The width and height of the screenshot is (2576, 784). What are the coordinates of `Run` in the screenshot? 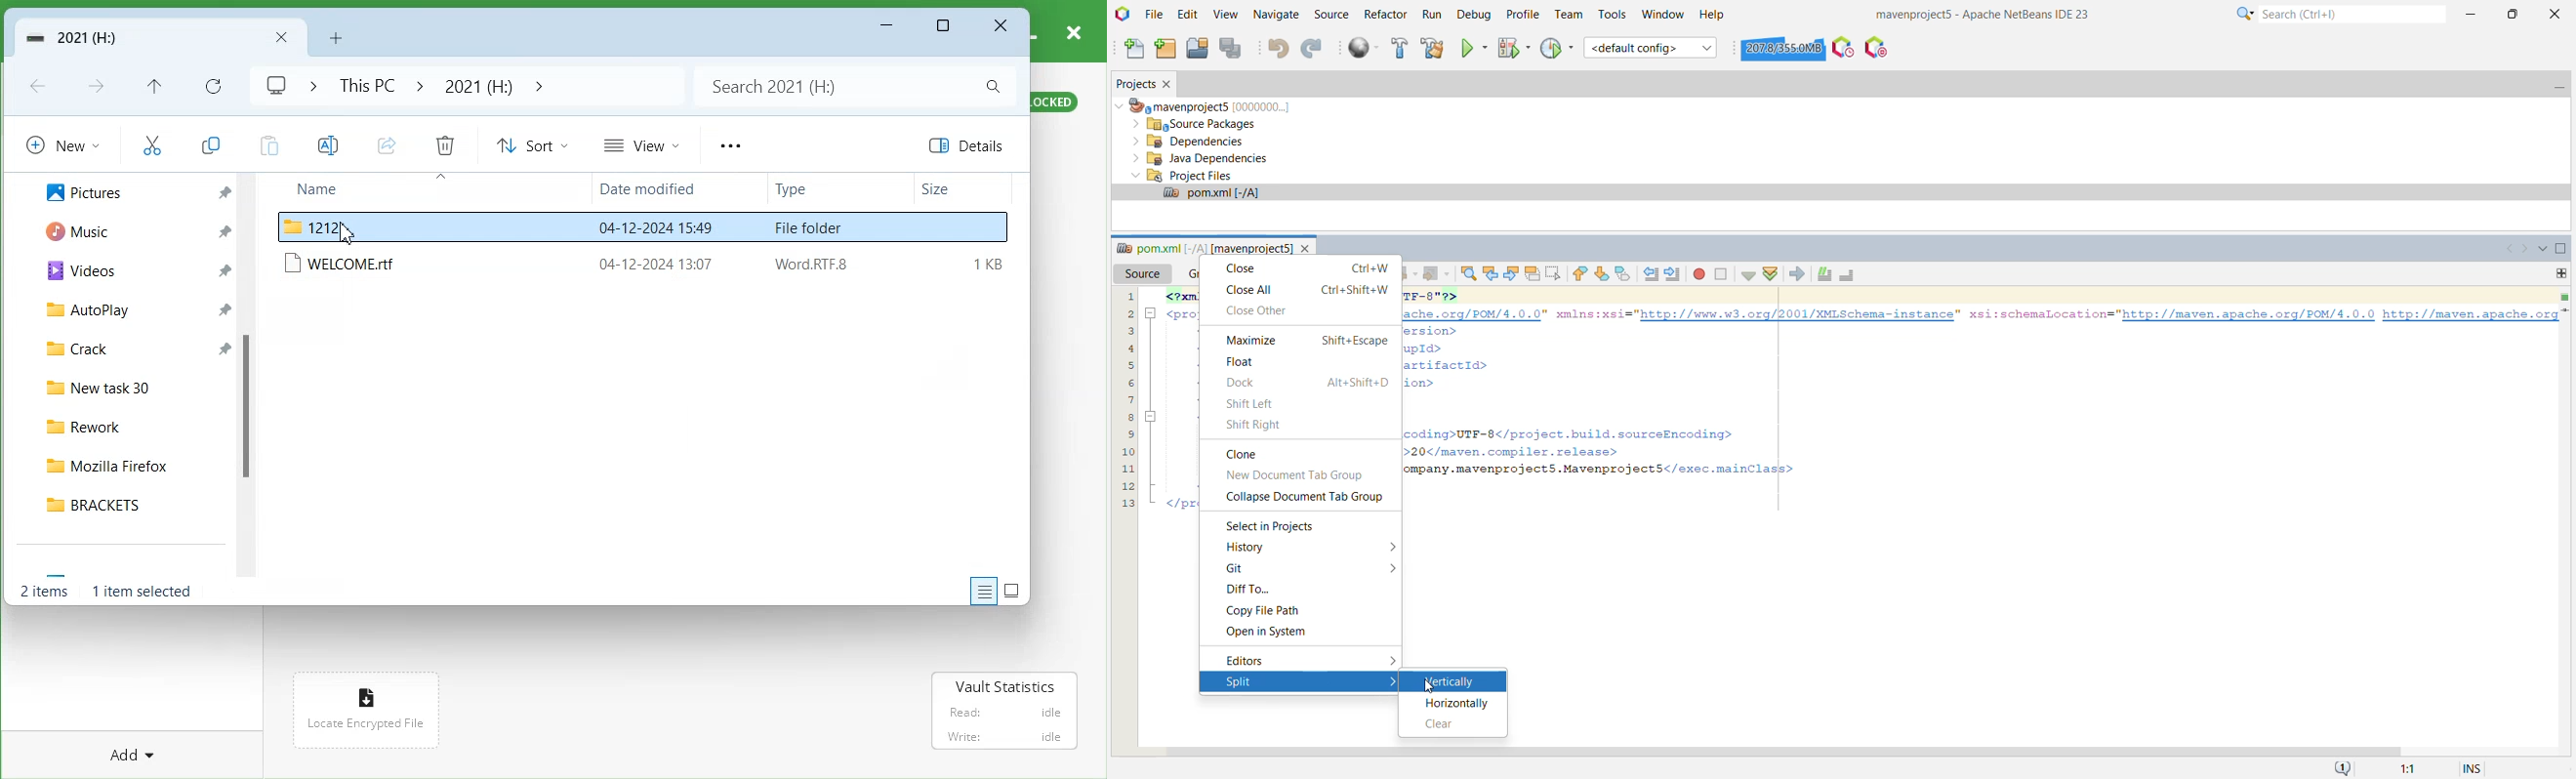 It's located at (1431, 15).